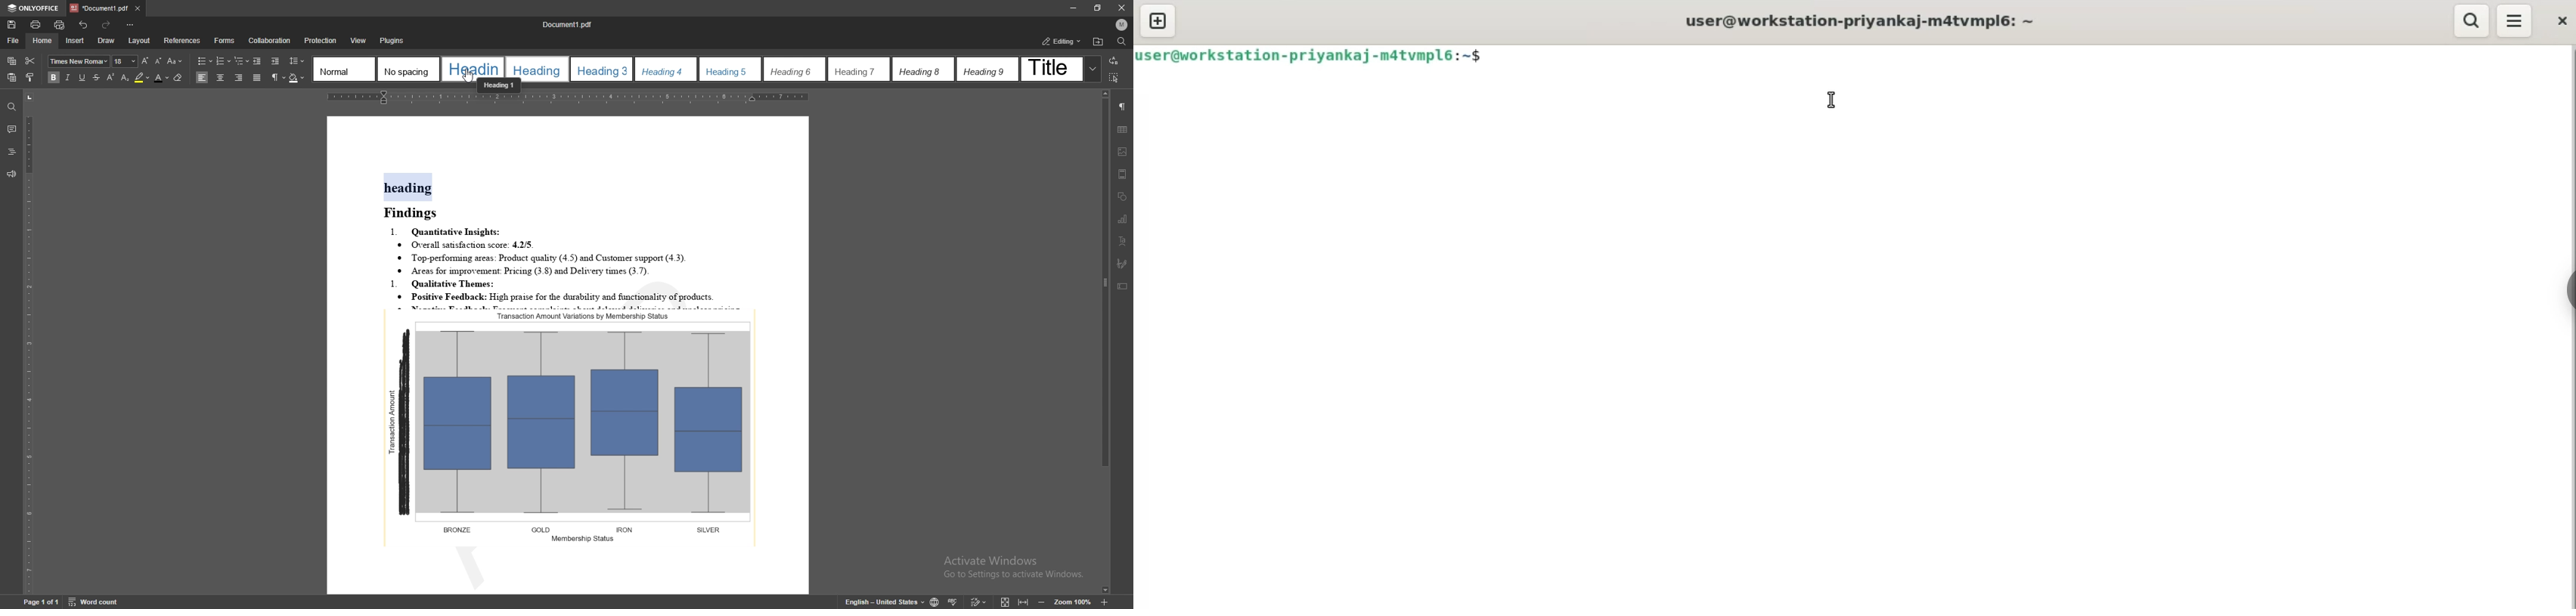 Image resolution: width=2576 pixels, height=616 pixels. Describe the element at coordinates (162, 78) in the screenshot. I see `font color` at that location.